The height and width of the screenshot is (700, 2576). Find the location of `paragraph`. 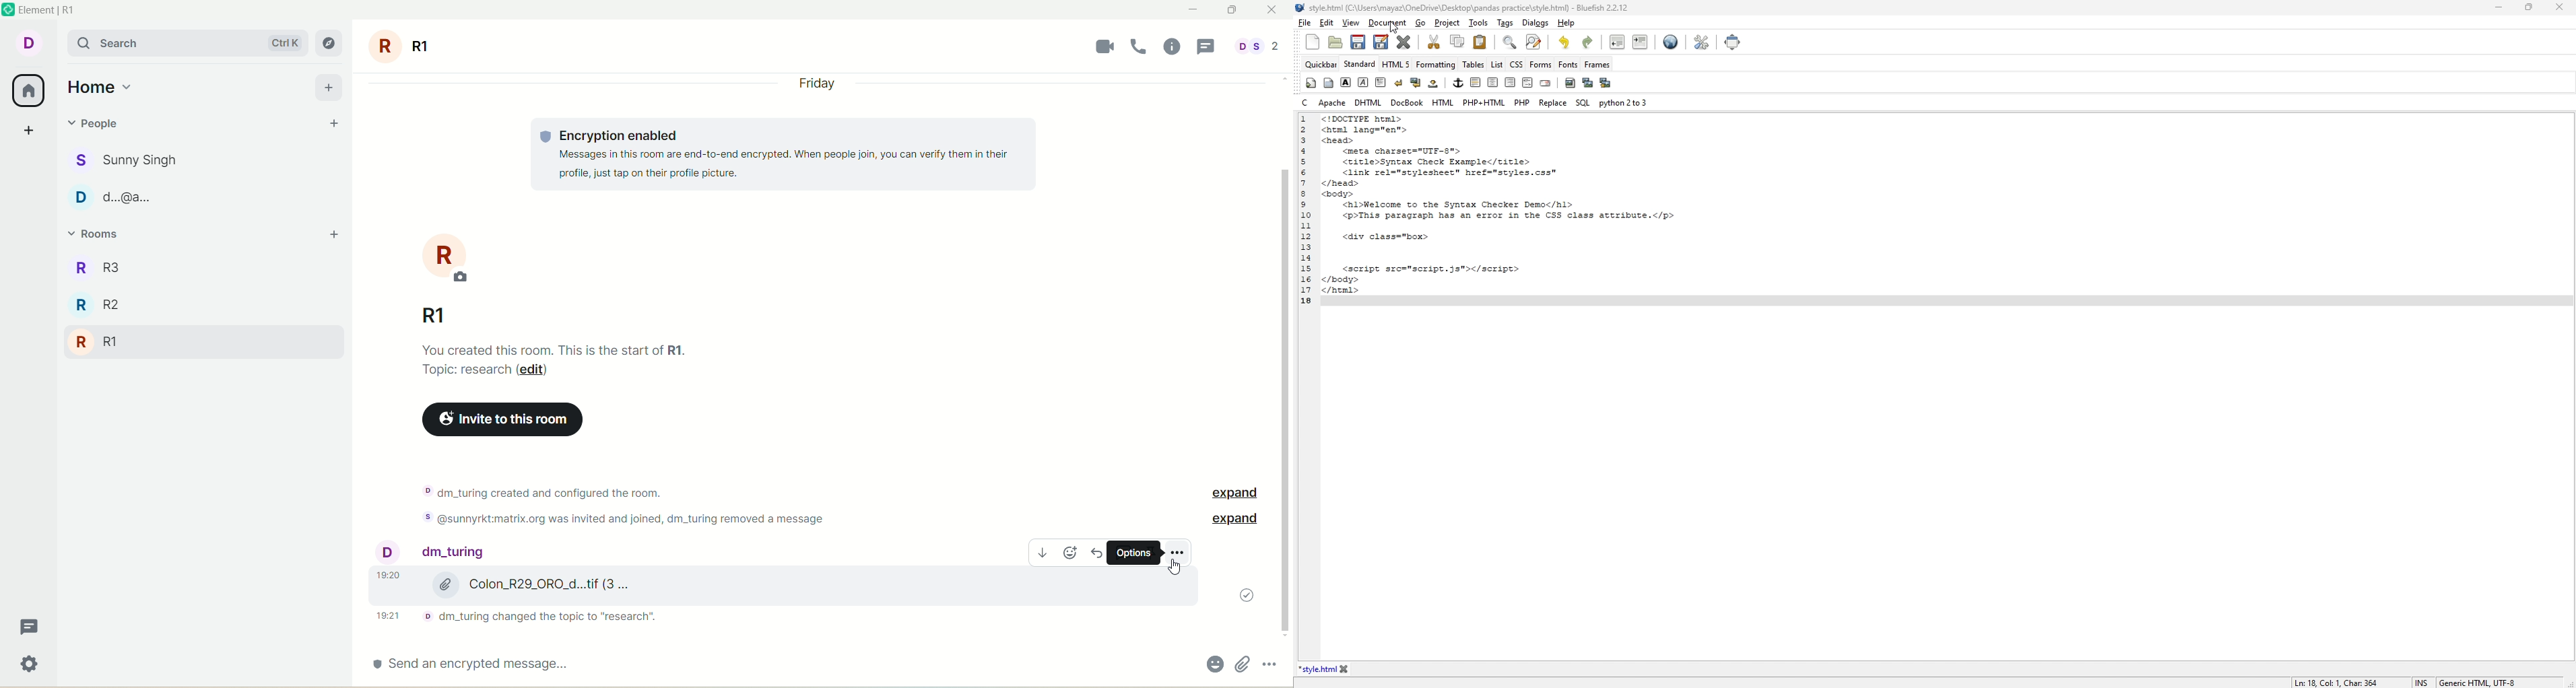

paragraph is located at coordinates (1381, 83).